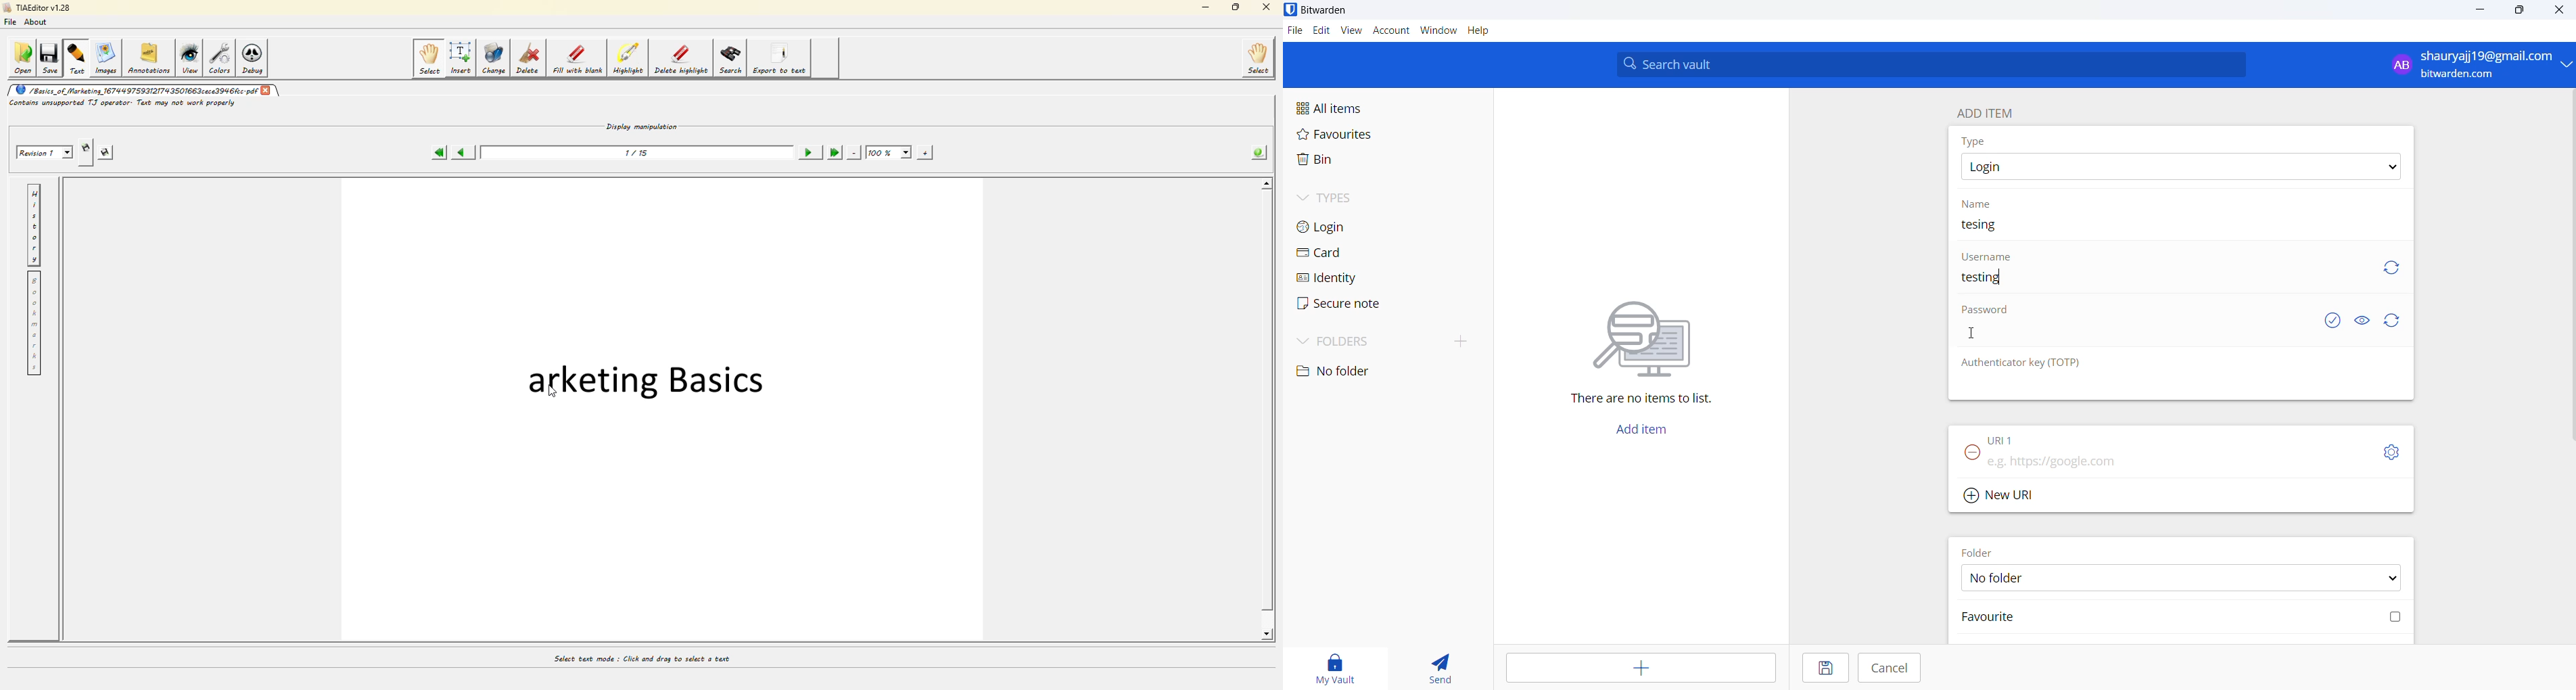 This screenshot has height=700, width=2576. Describe the element at coordinates (1990, 313) in the screenshot. I see `Password heading` at that location.